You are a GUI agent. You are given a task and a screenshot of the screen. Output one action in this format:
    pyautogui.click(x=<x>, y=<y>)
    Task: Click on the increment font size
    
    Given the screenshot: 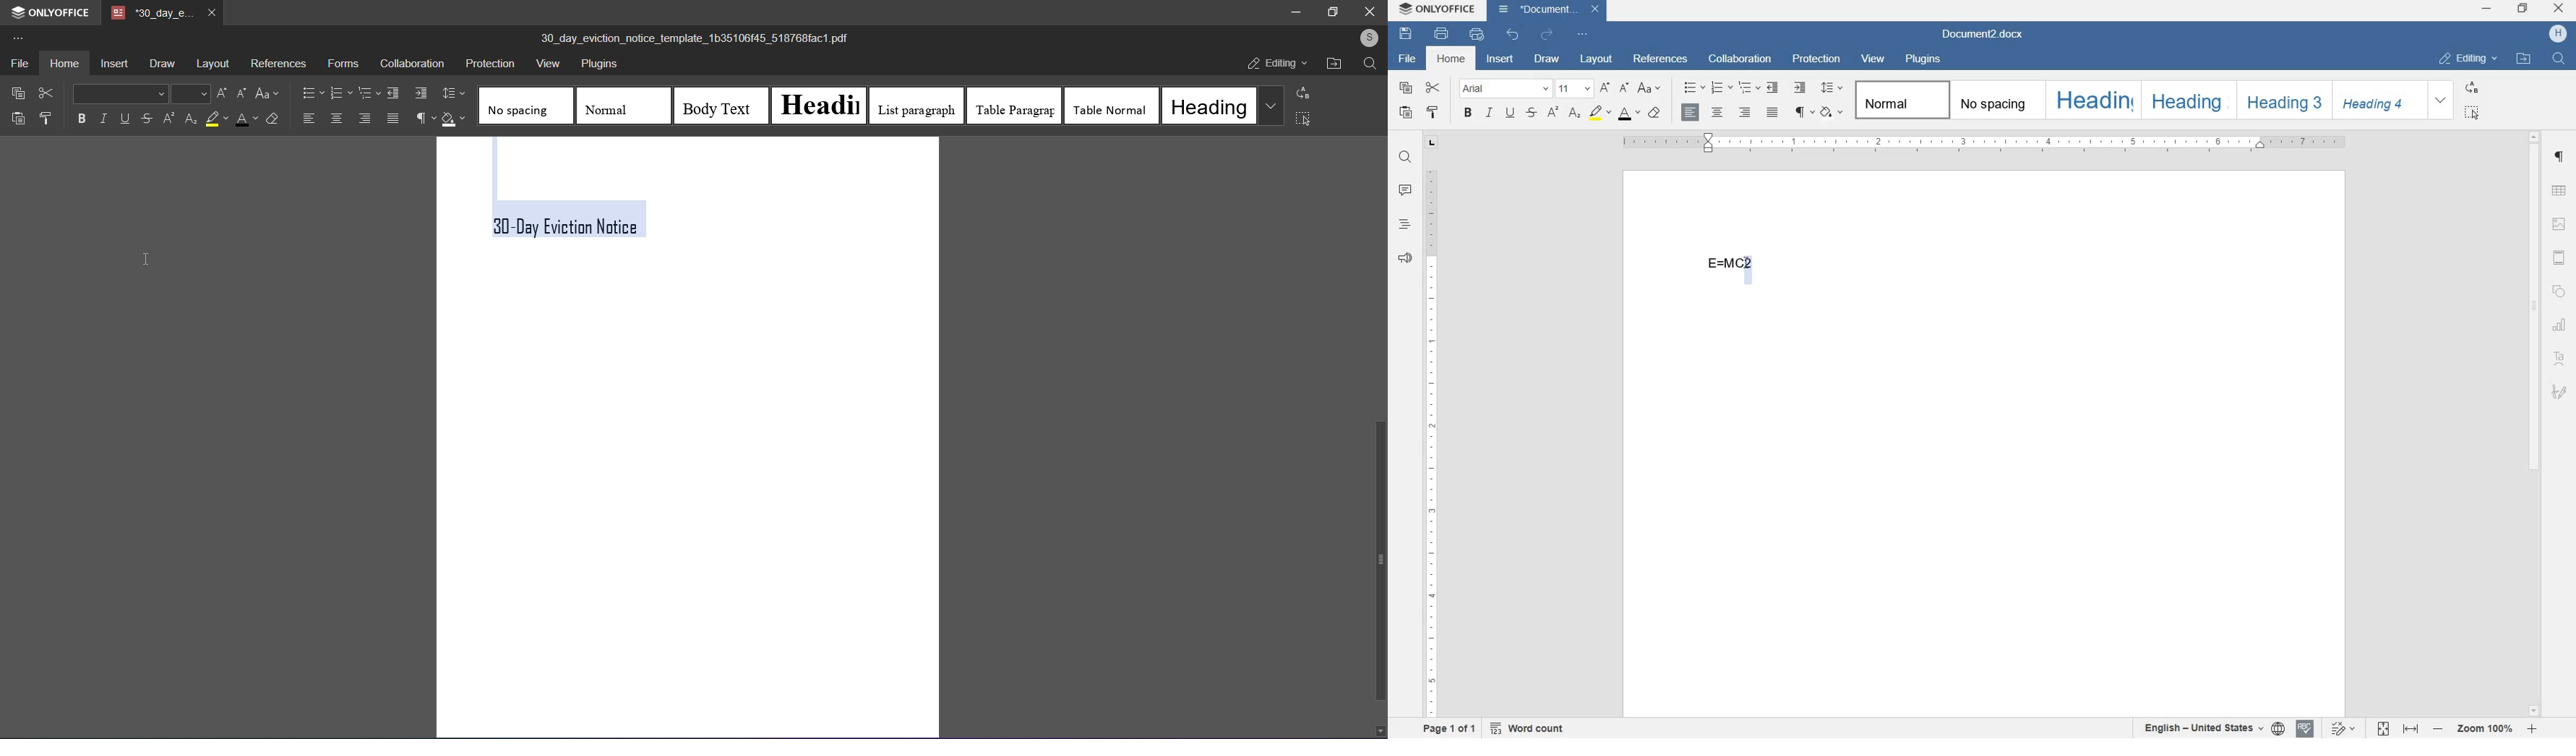 What is the action you would take?
    pyautogui.click(x=1604, y=88)
    